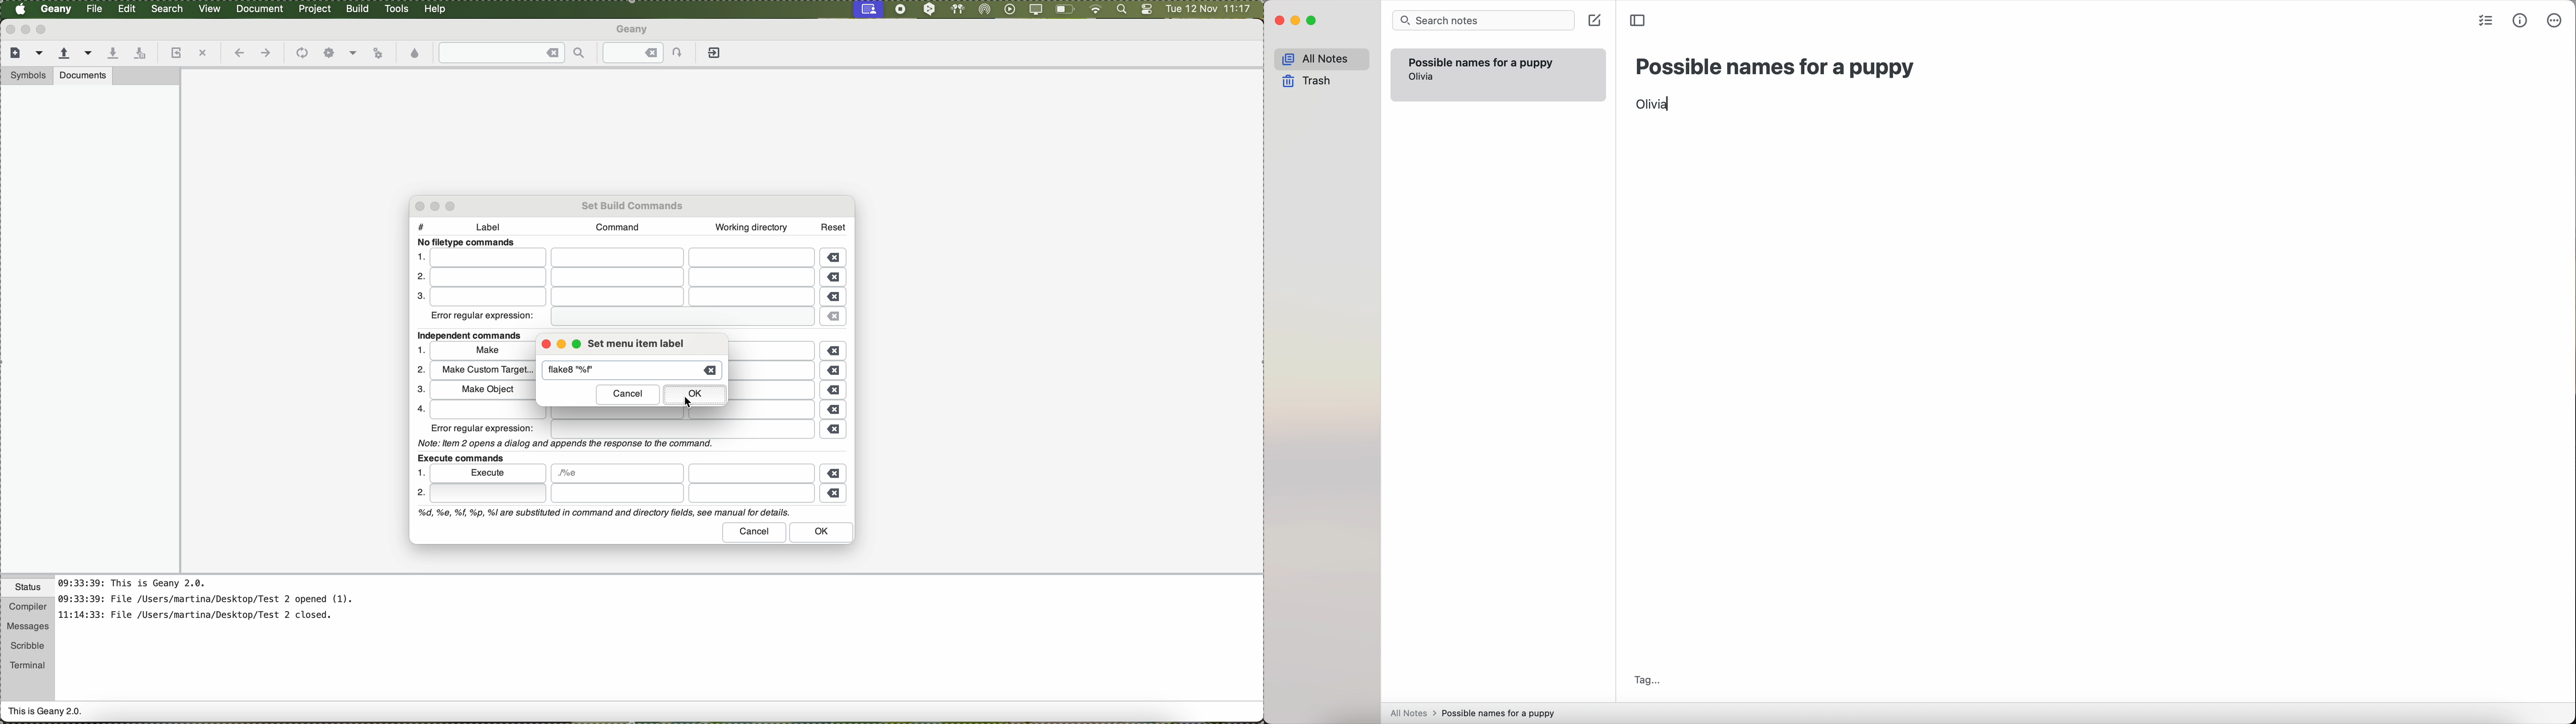 The image size is (2576, 728). I want to click on more options, so click(2556, 21).